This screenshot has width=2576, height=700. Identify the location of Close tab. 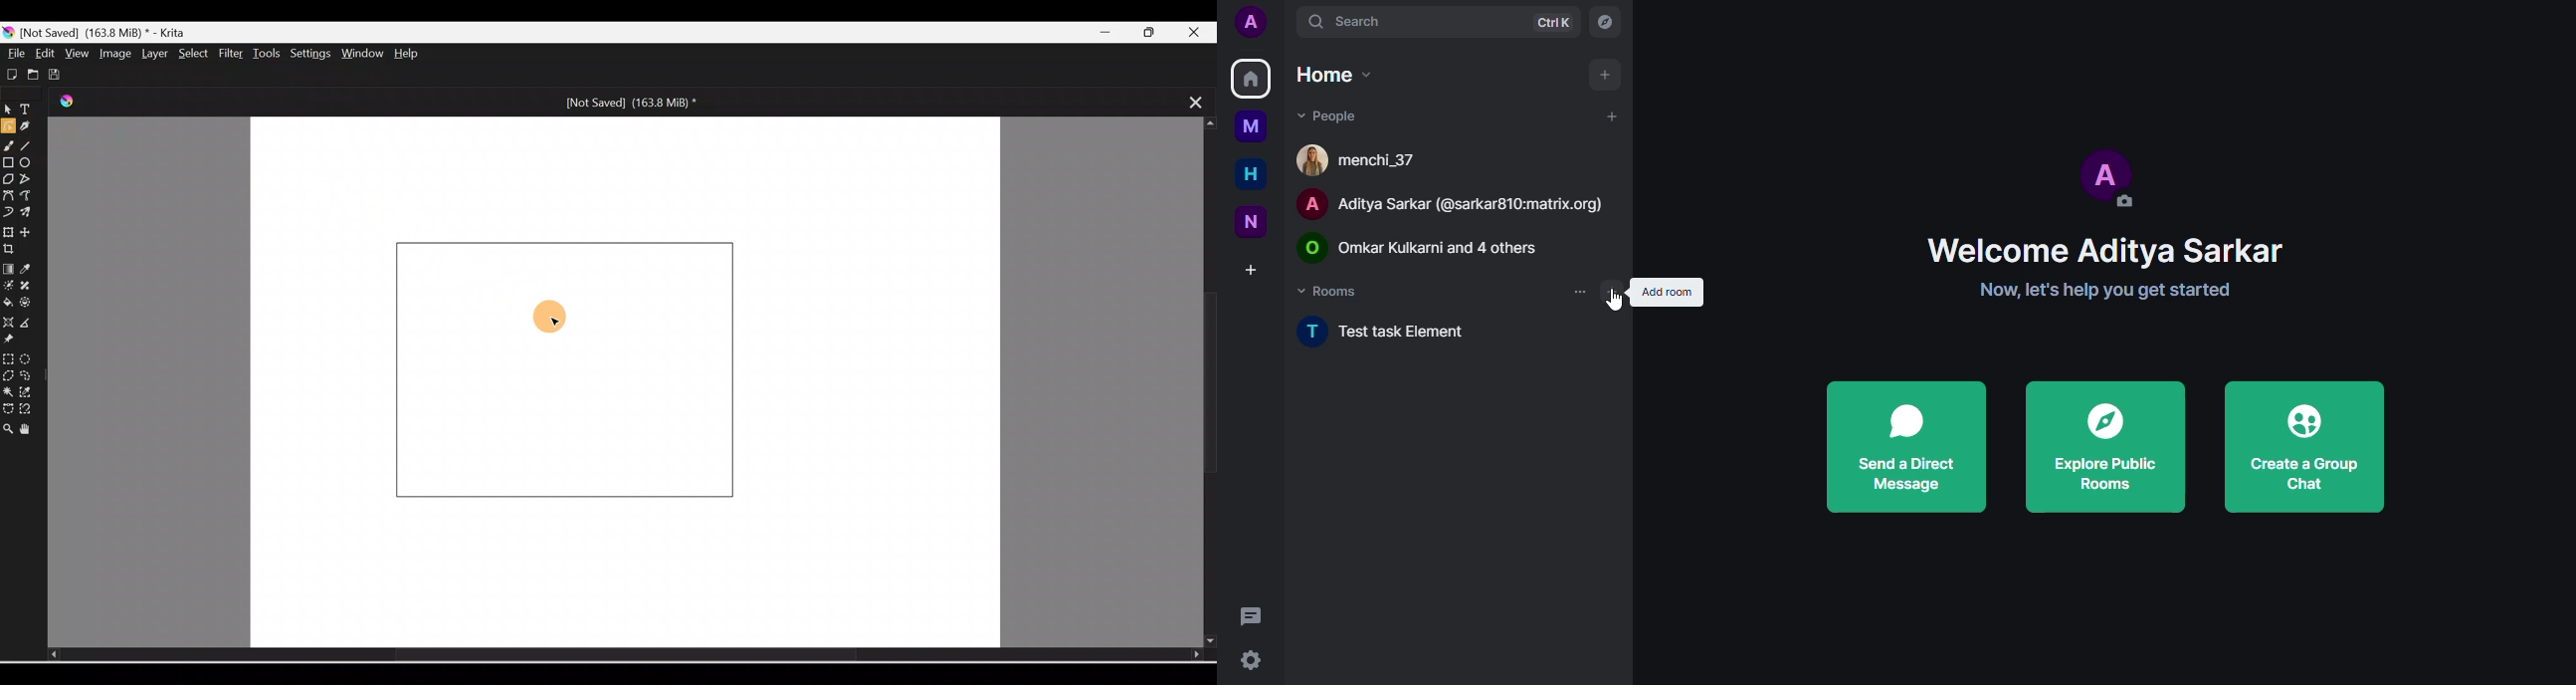
(1189, 101).